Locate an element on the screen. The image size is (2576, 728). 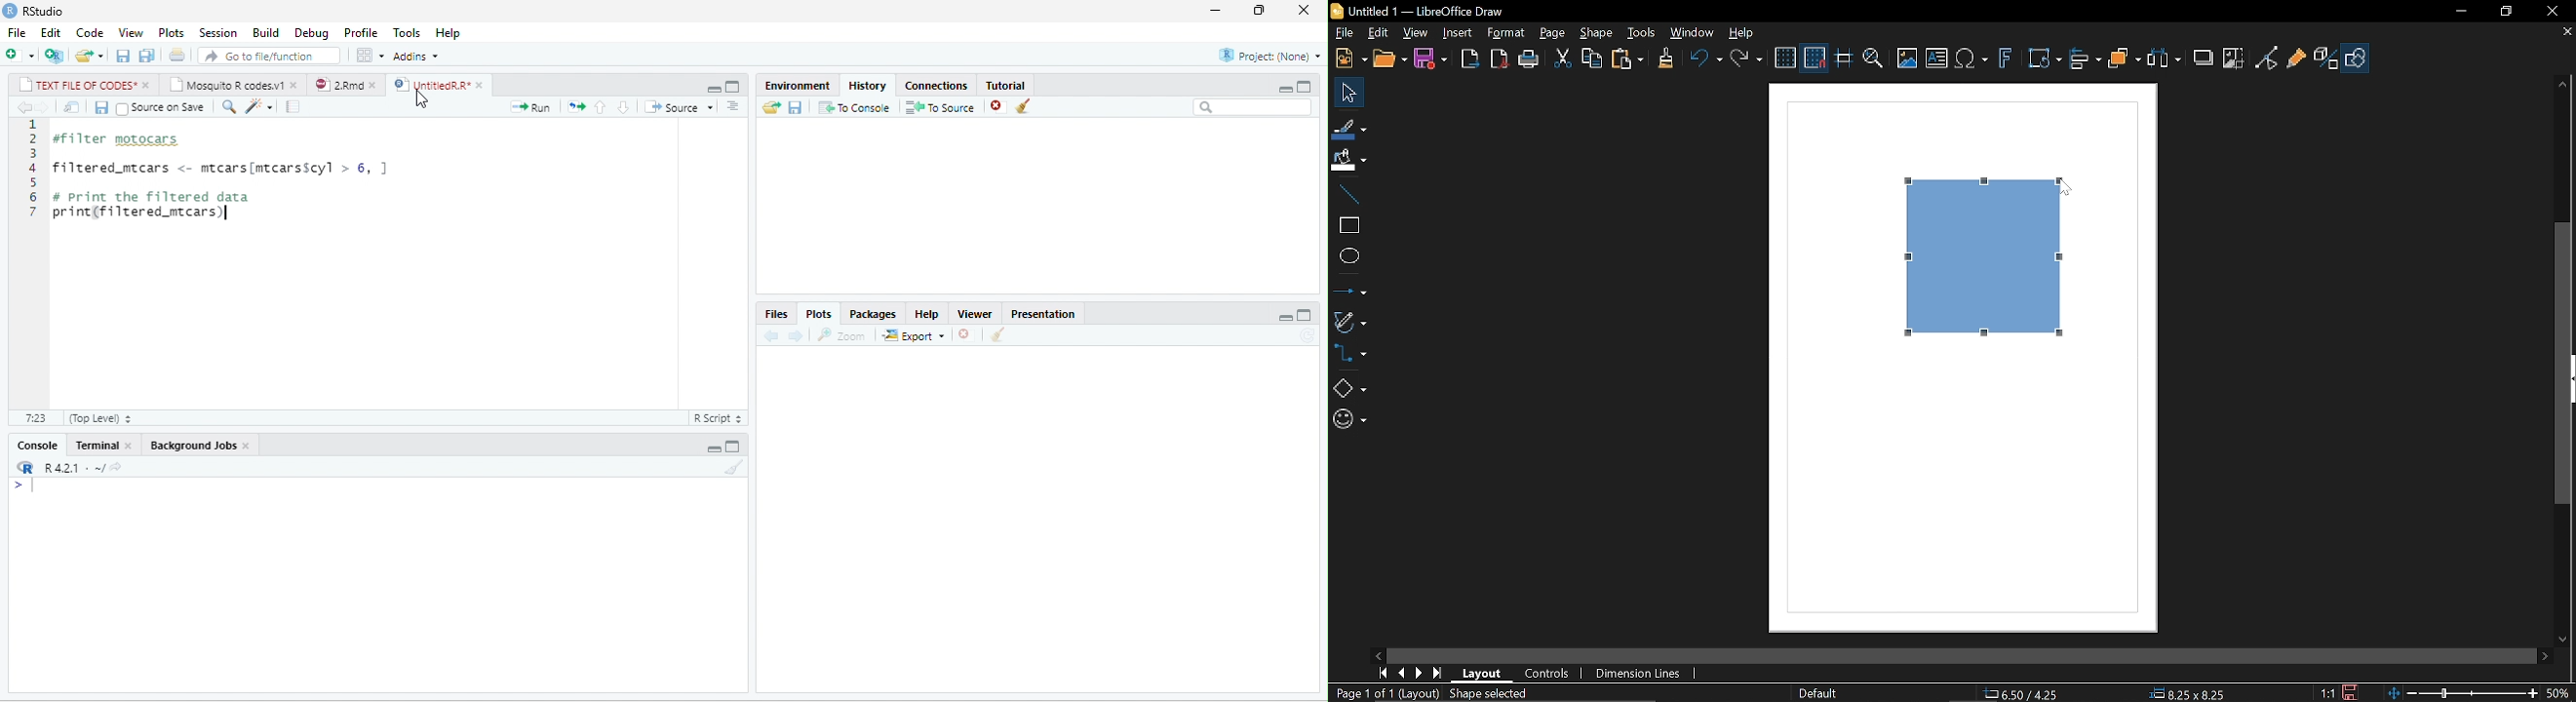
close file is located at coordinates (1000, 107).